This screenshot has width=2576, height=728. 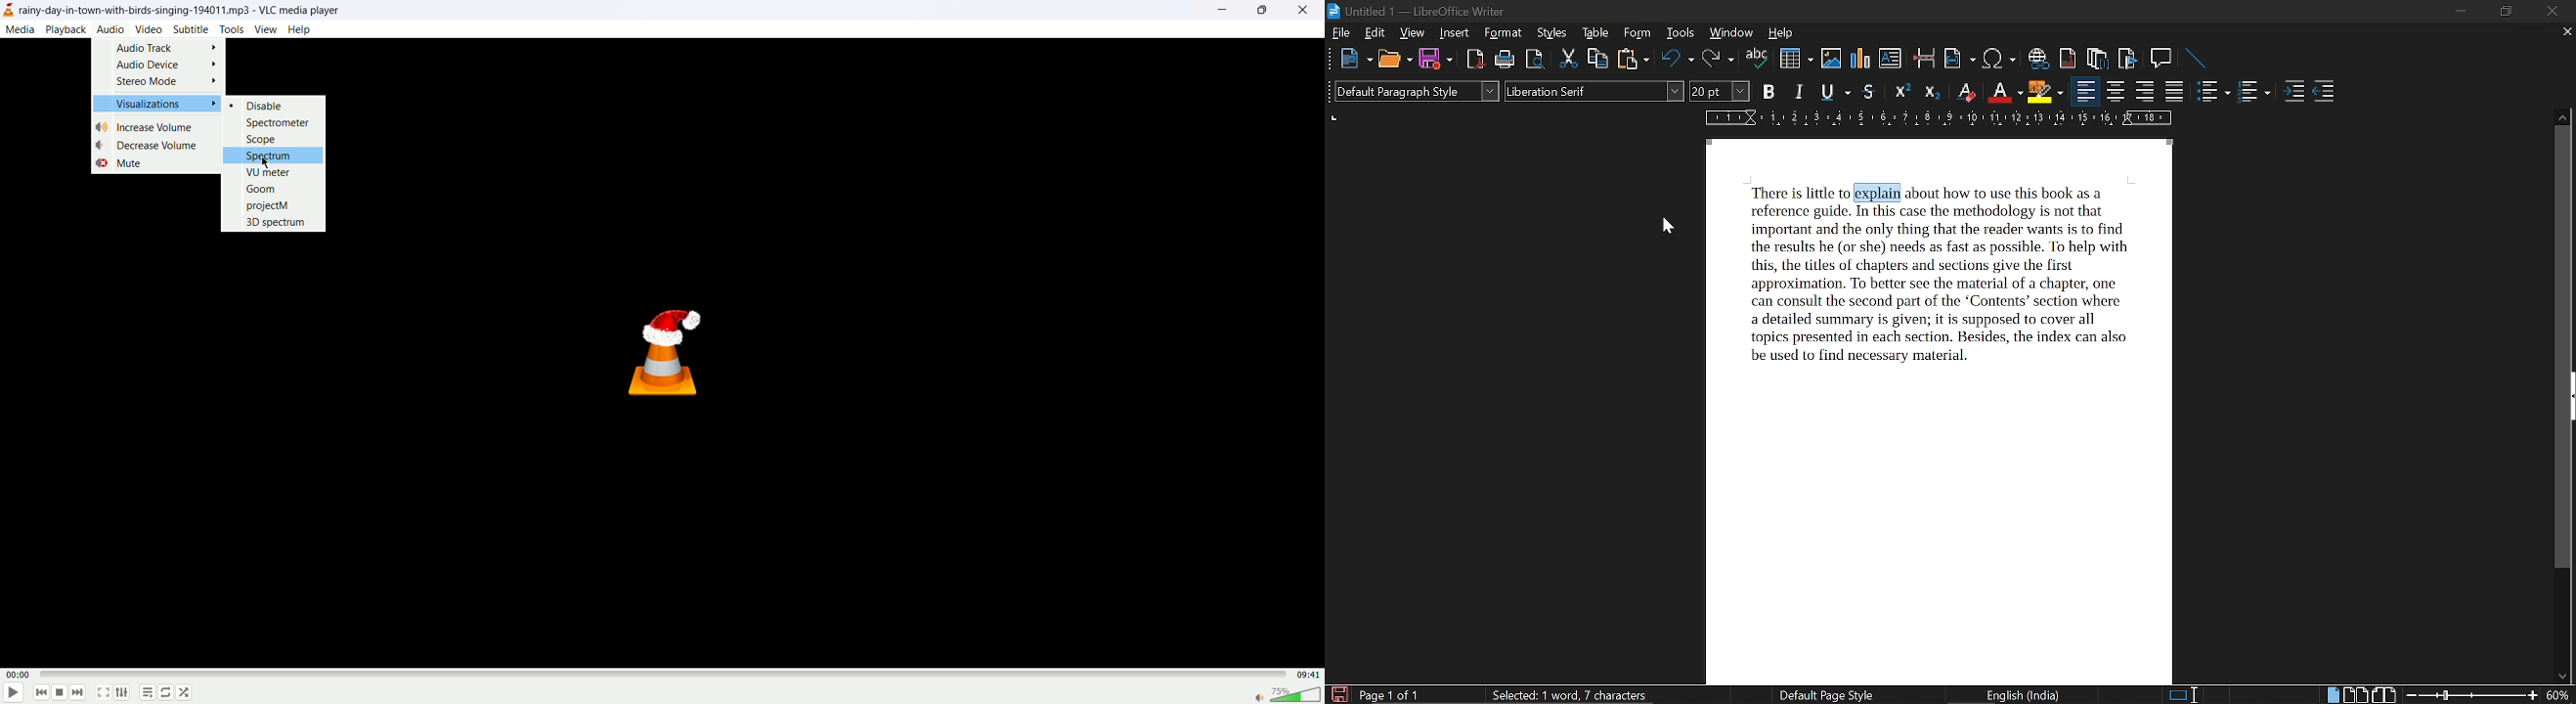 What do you see at coordinates (2462, 11) in the screenshot?
I see `minimize` at bounding box center [2462, 11].